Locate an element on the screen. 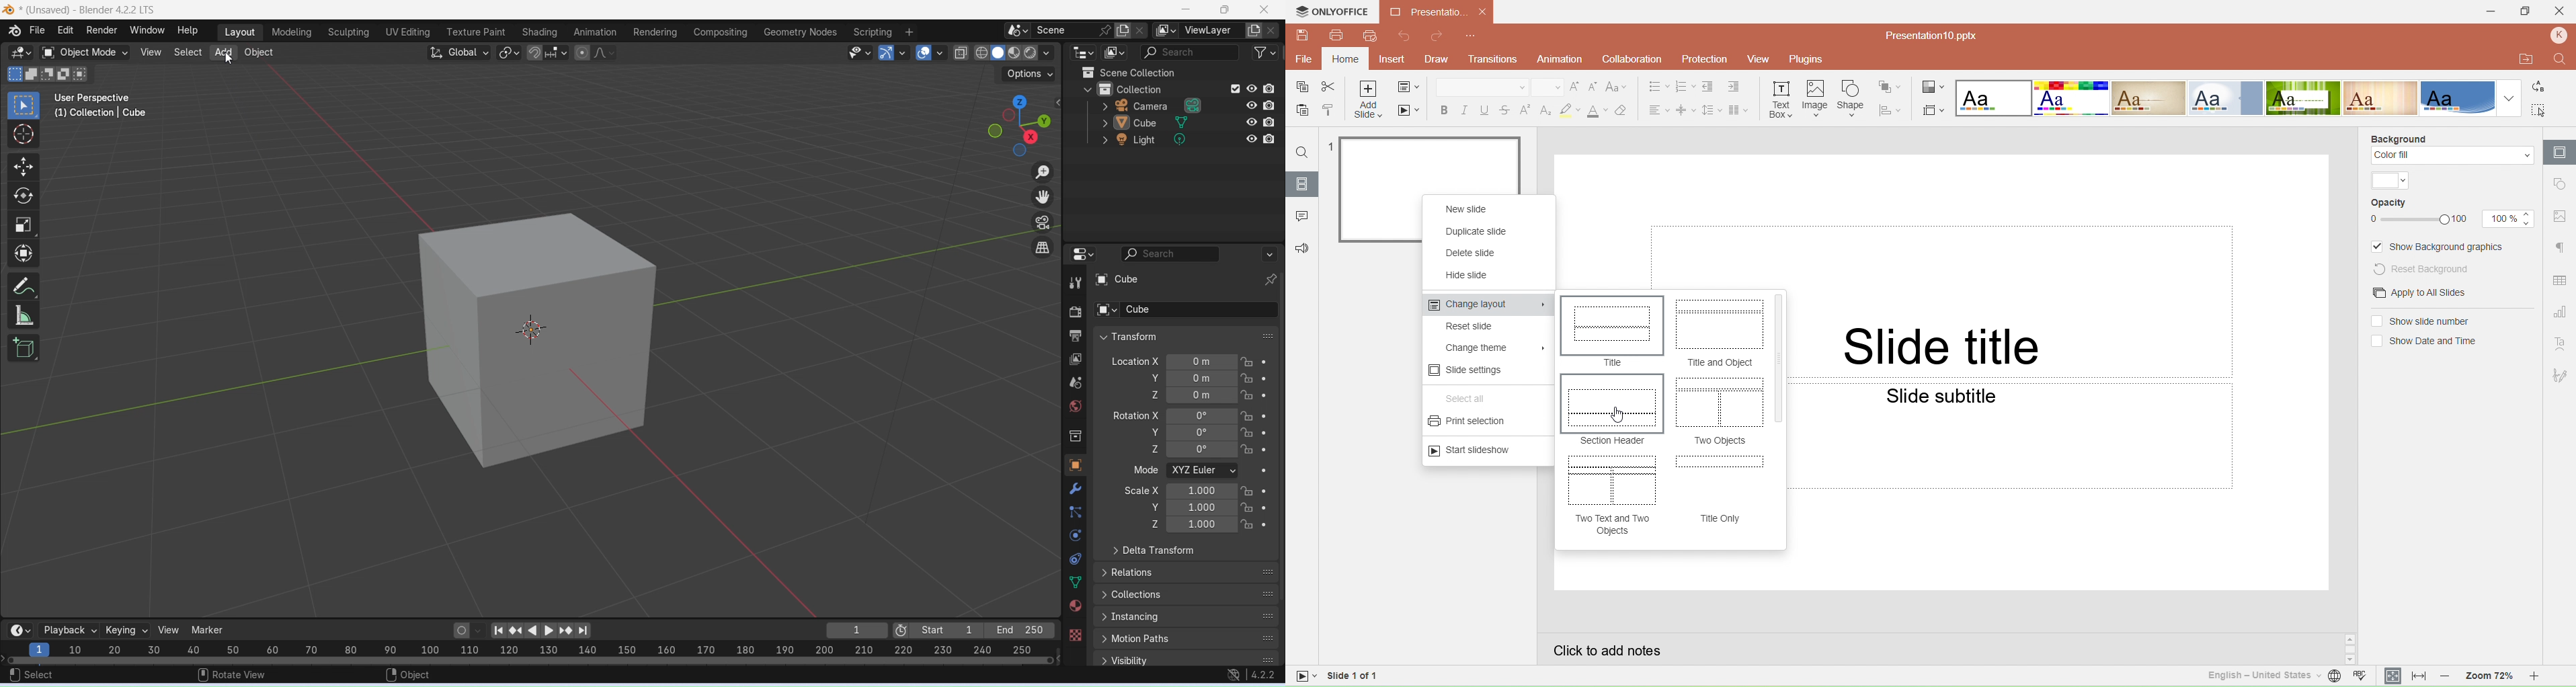 The height and width of the screenshot is (700, 2576). options is located at coordinates (1018, 31).